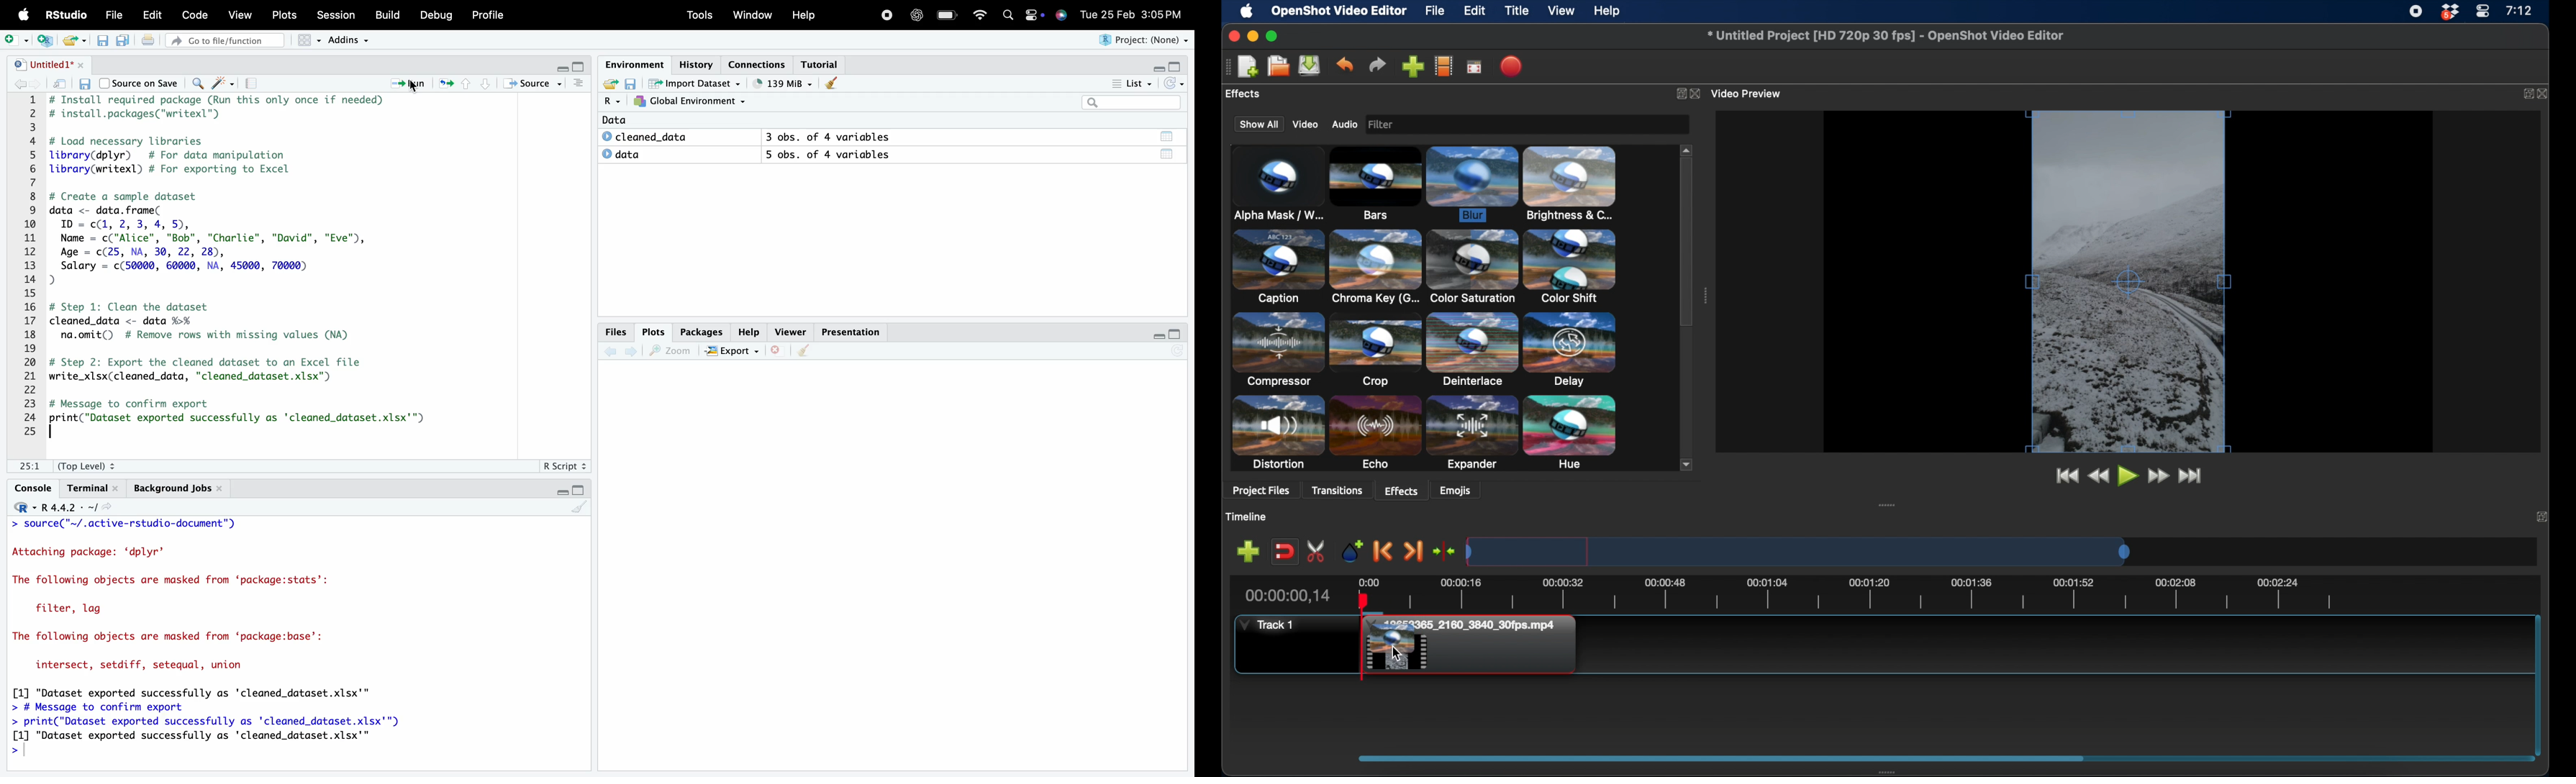  What do you see at coordinates (29, 466) in the screenshot?
I see `1:1` at bounding box center [29, 466].